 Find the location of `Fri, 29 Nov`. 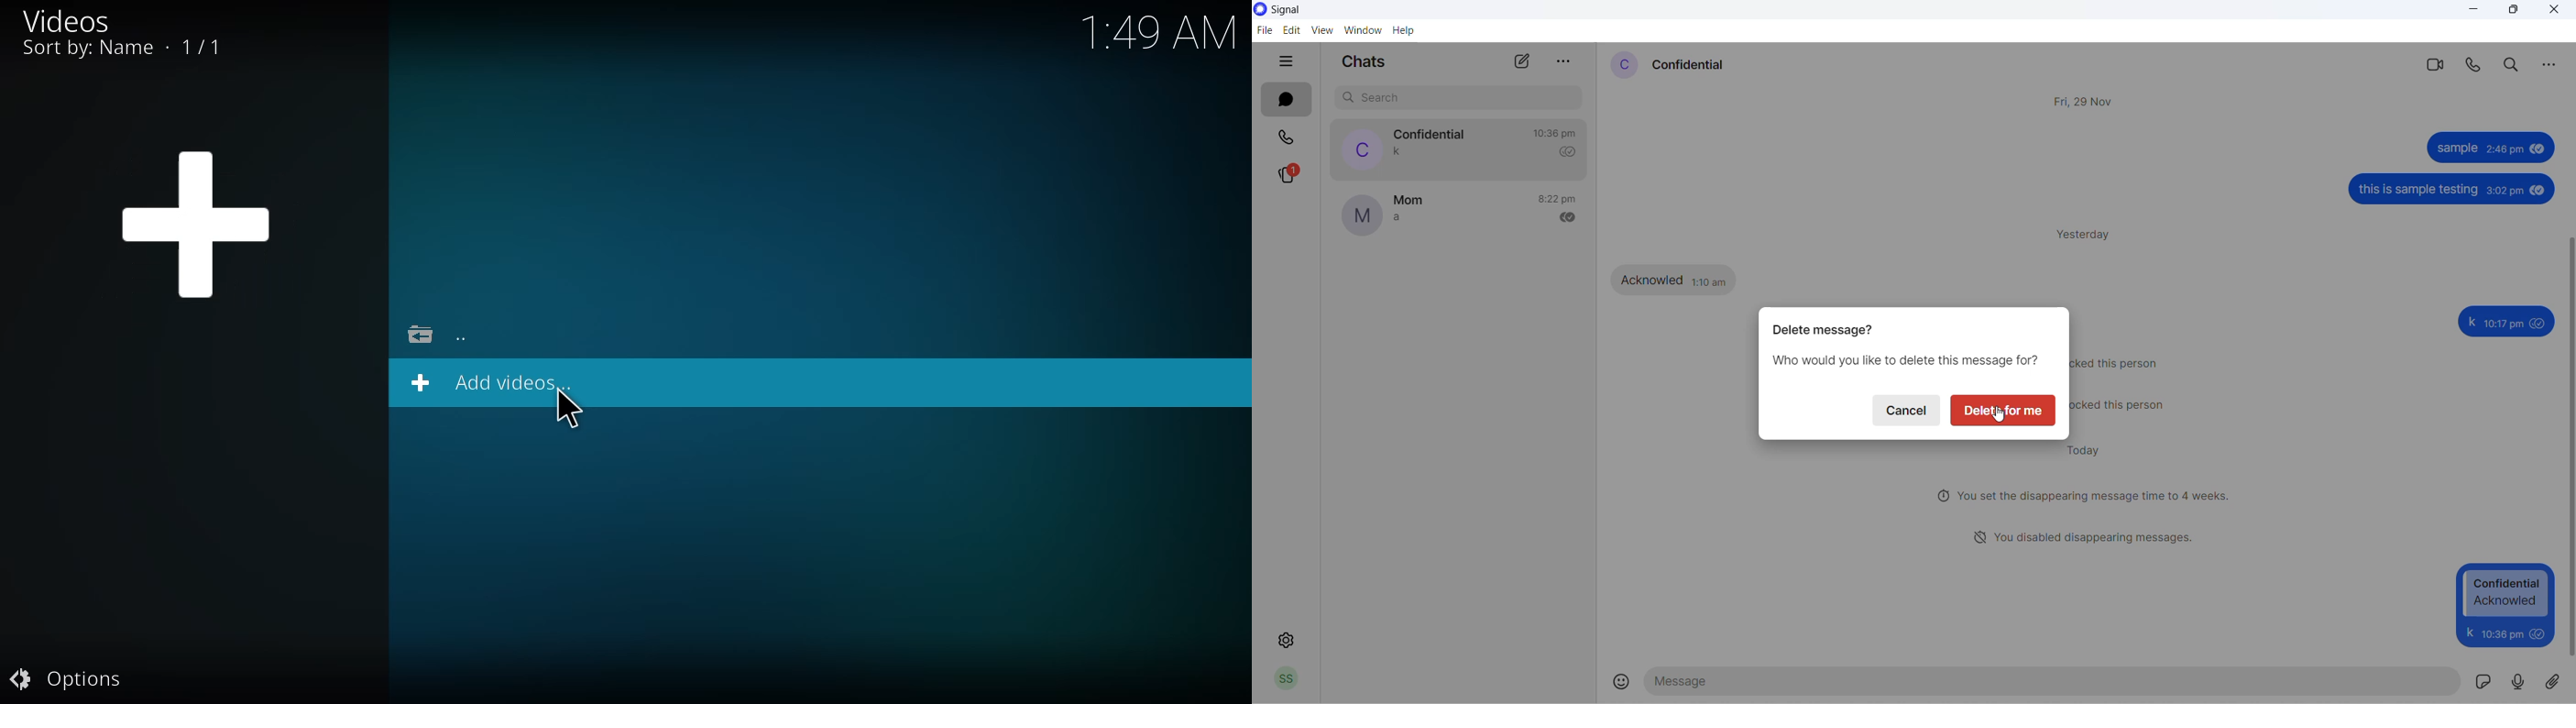

Fri, 29 Nov is located at coordinates (2098, 106).